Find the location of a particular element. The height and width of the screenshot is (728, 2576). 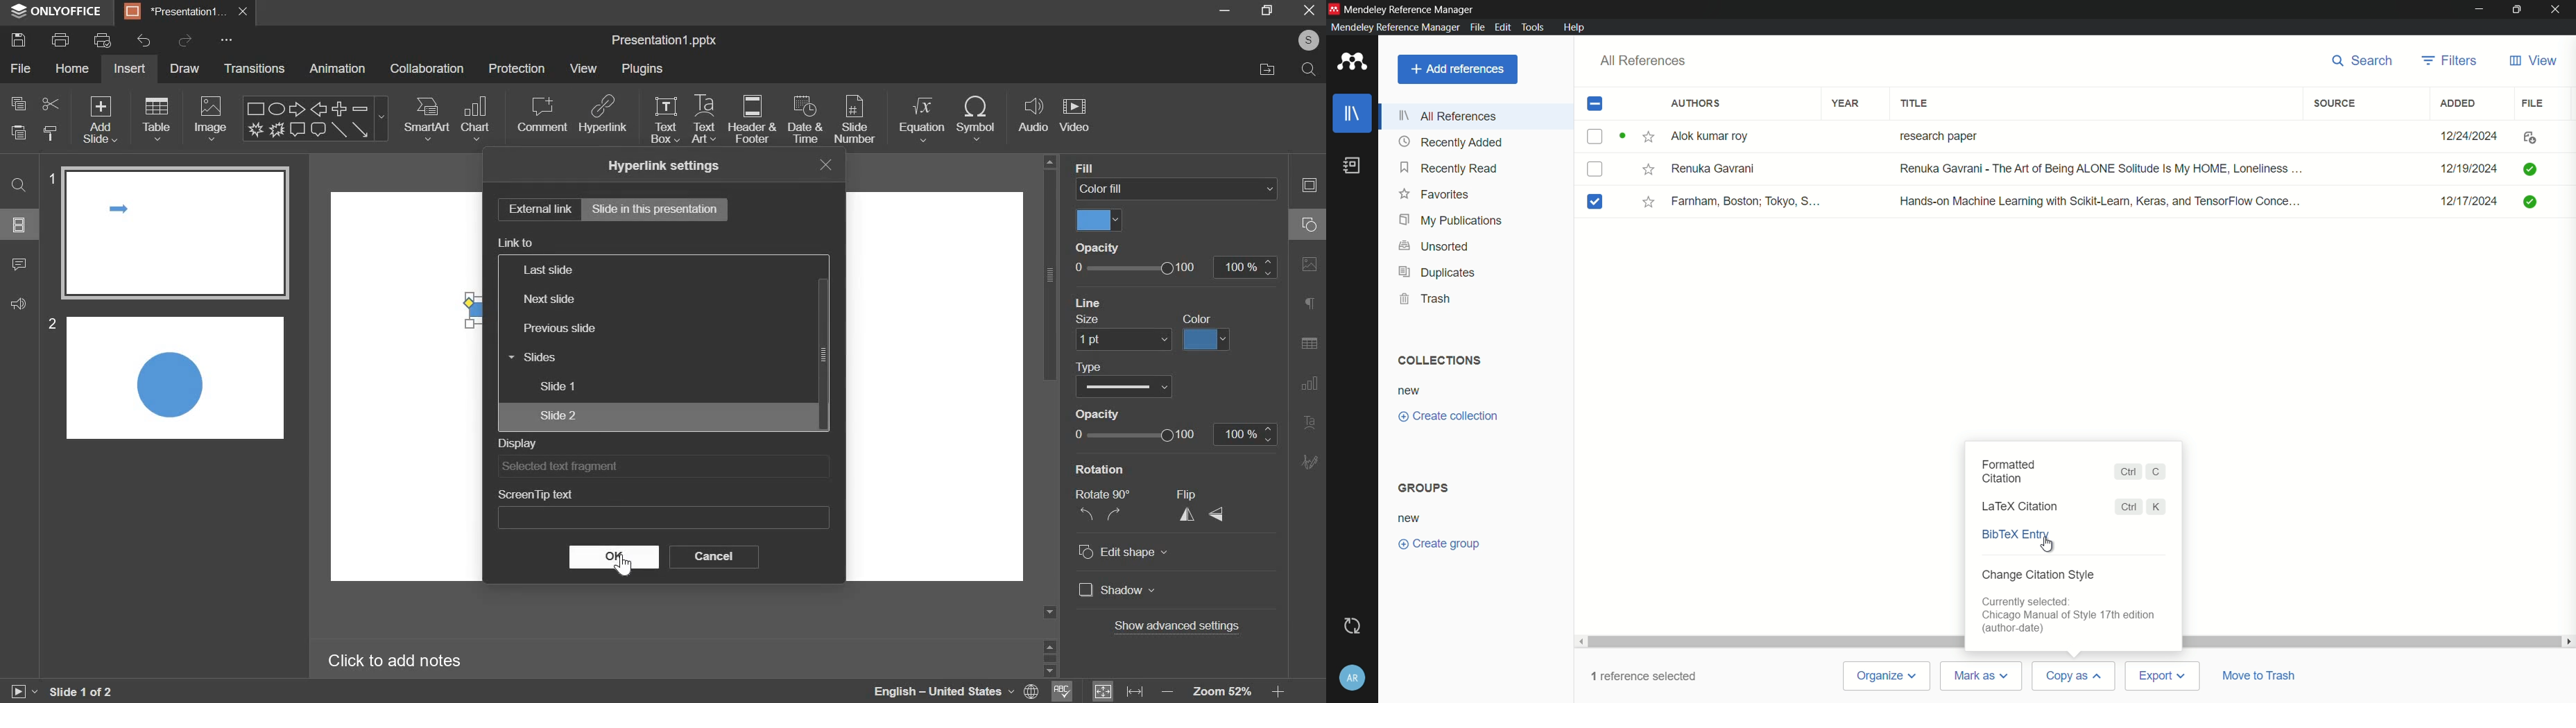

Arrow is located at coordinates (361, 129).